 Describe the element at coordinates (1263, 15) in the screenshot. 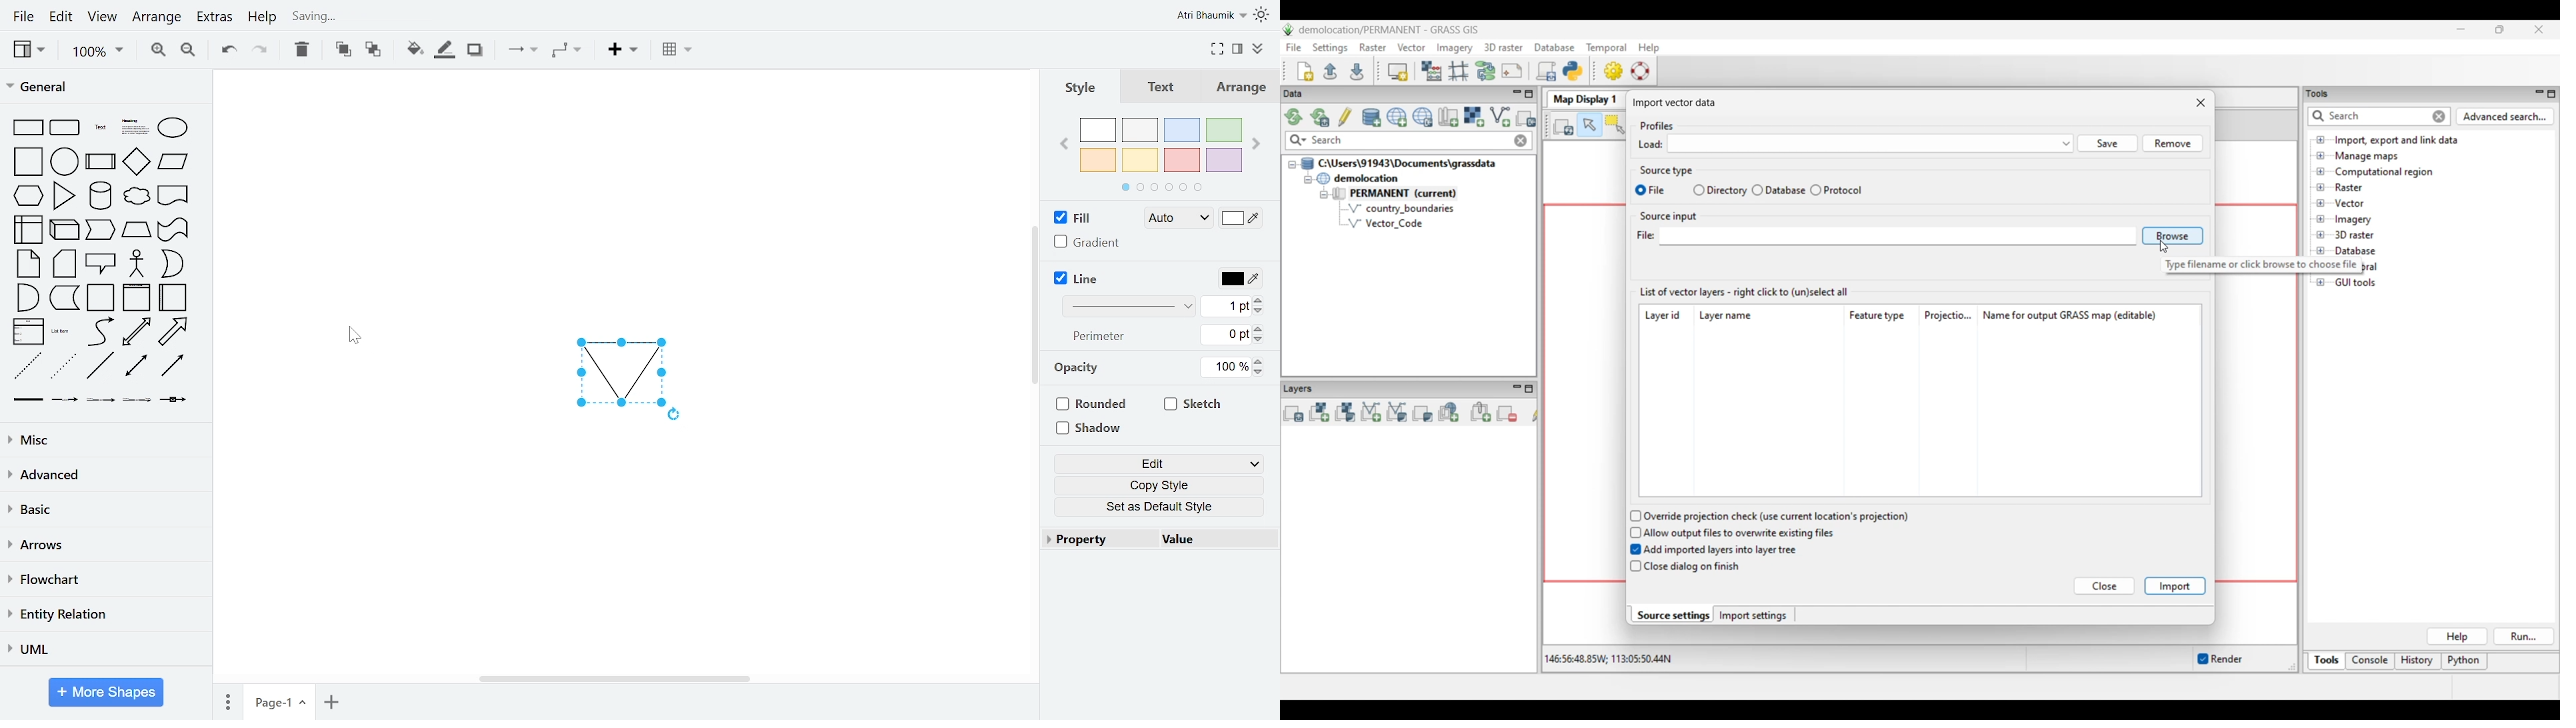

I see `appearence` at that location.